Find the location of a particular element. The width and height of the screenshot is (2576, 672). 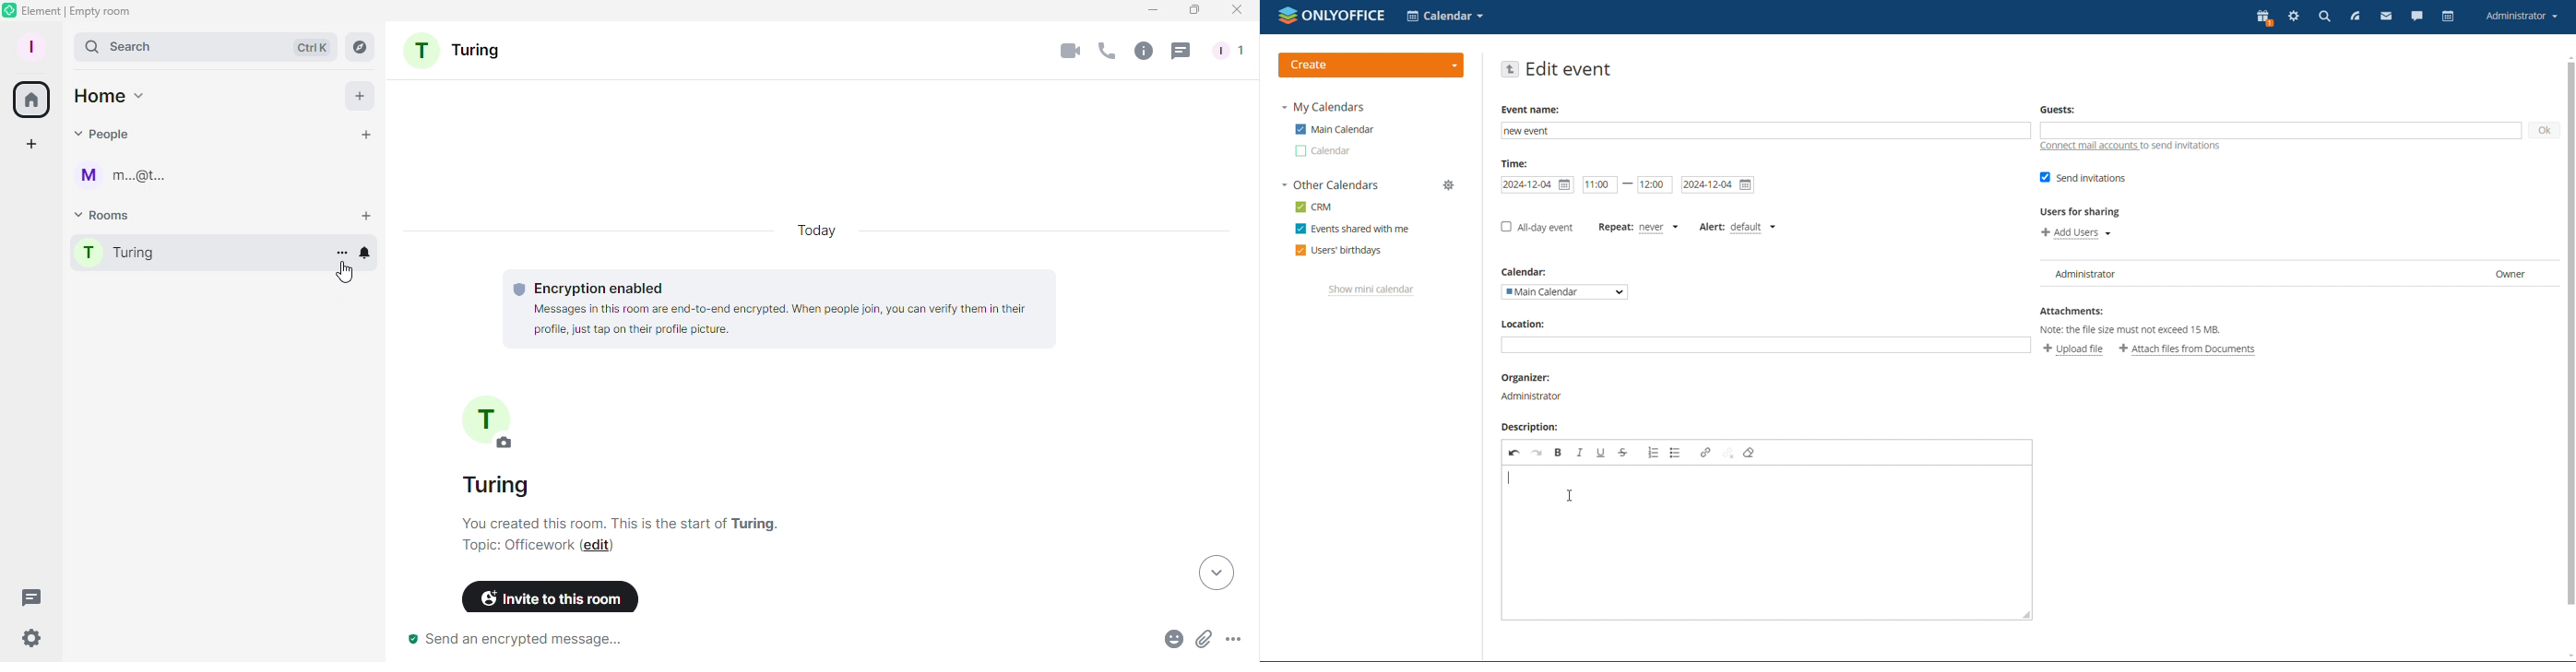

Location: is located at coordinates (1526, 323).